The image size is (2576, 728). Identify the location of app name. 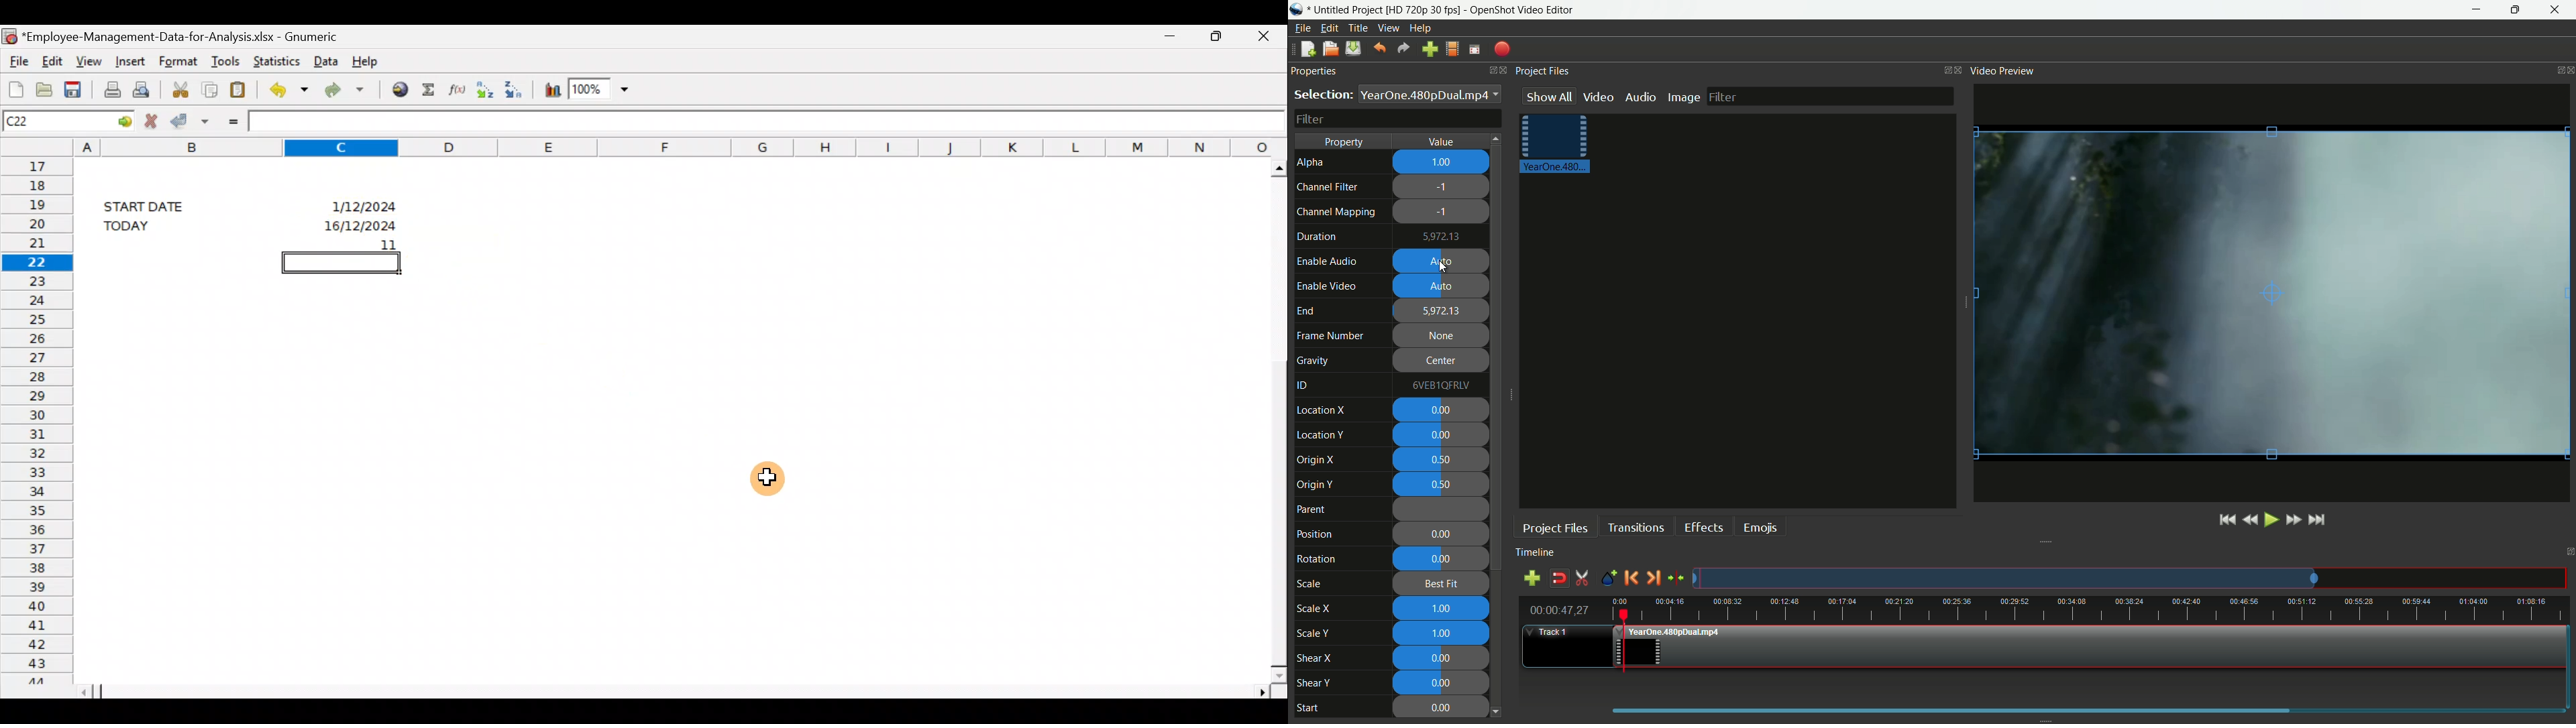
(1523, 9).